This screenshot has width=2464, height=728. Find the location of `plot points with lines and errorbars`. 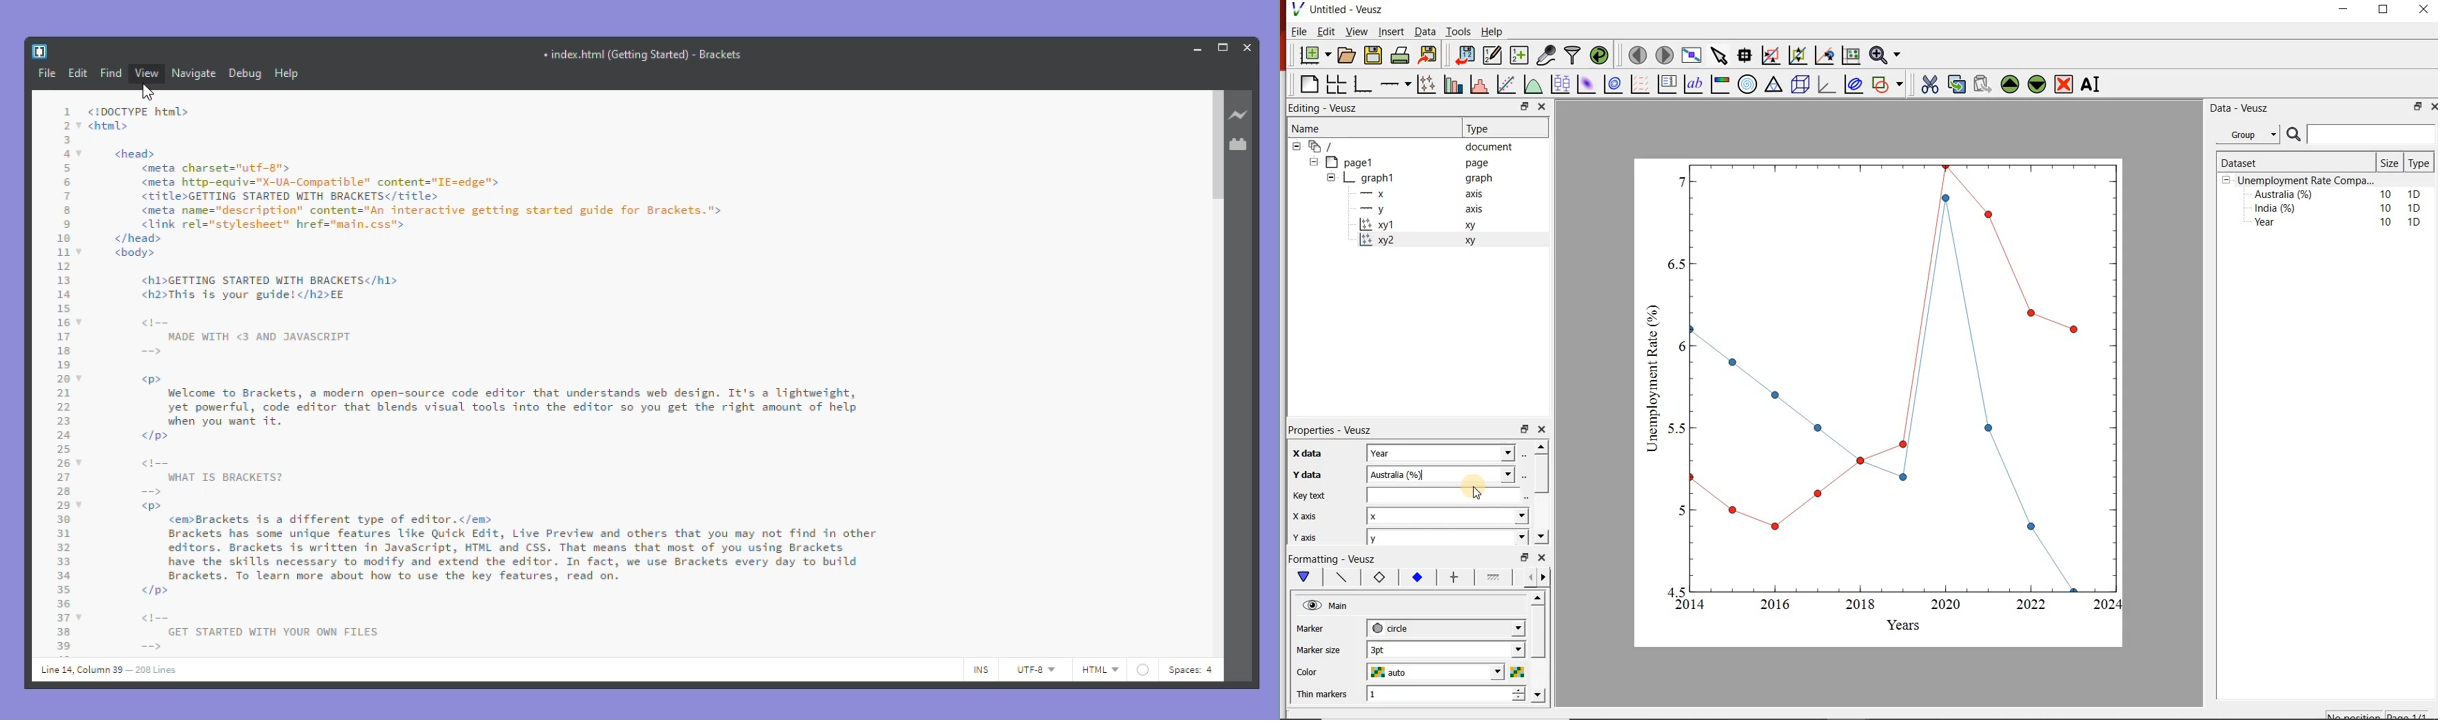

plot points with lines and errorbars is located at coordinates (1426, 83).